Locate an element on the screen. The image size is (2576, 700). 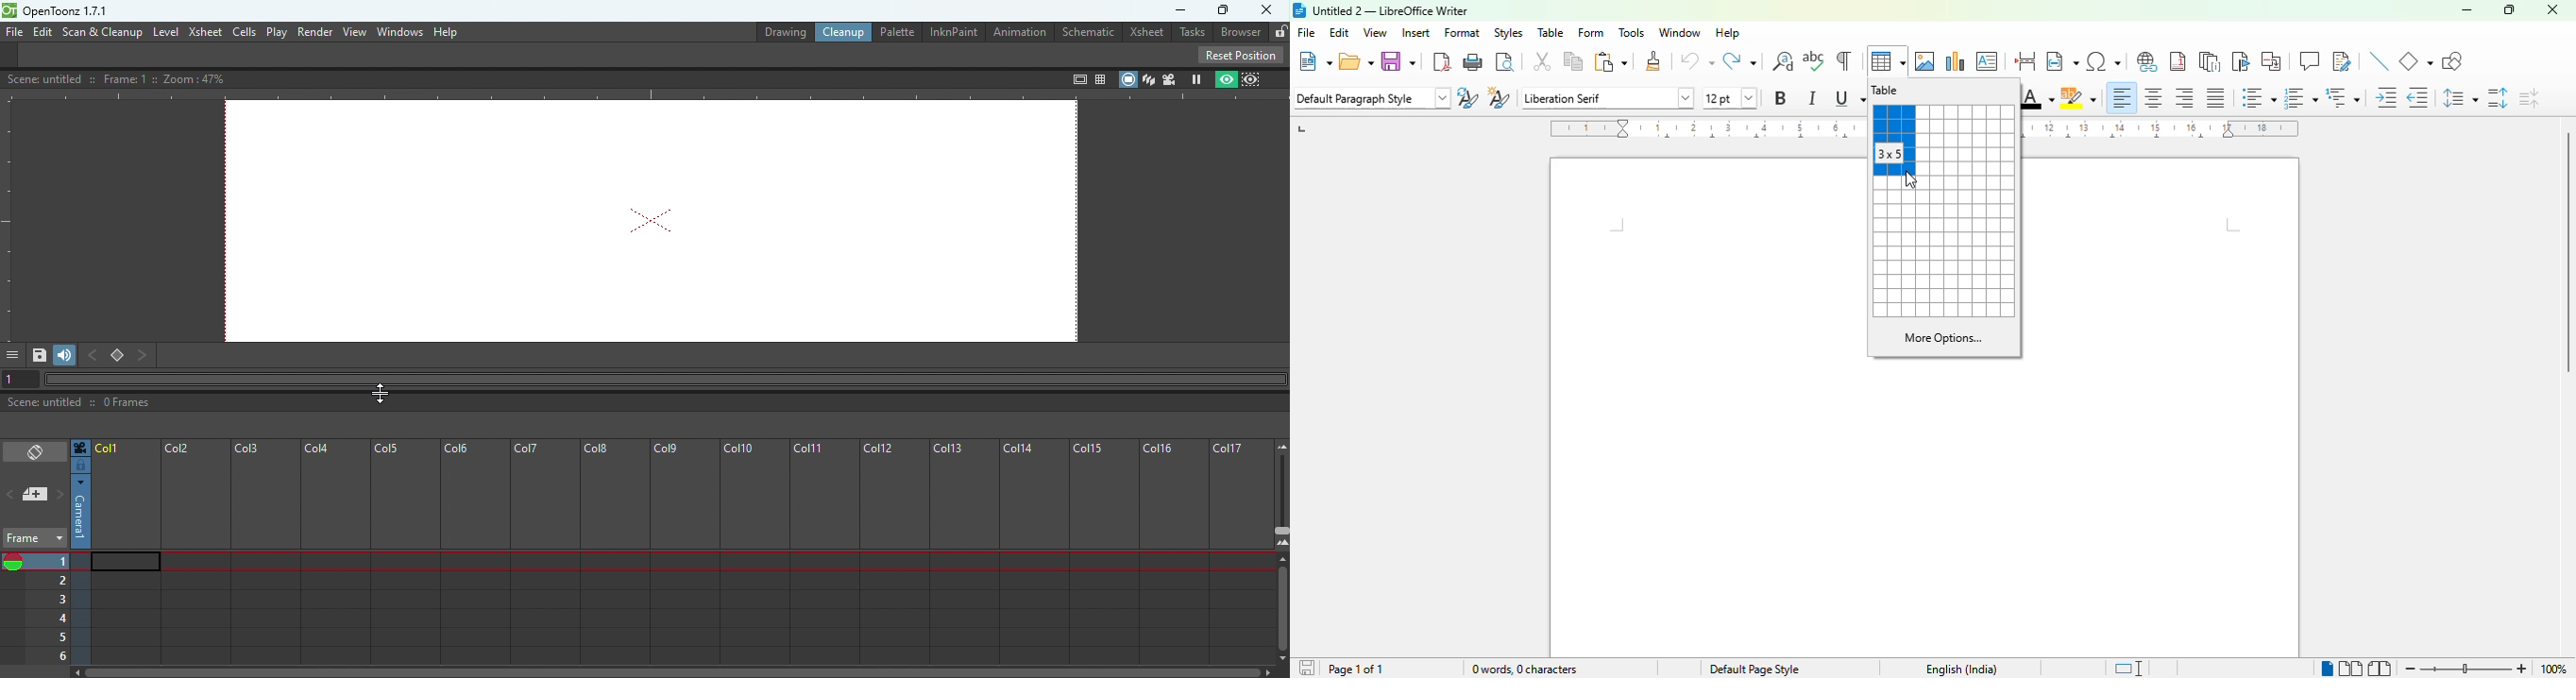
toggle print preview is located at coordinates (1506, 62).